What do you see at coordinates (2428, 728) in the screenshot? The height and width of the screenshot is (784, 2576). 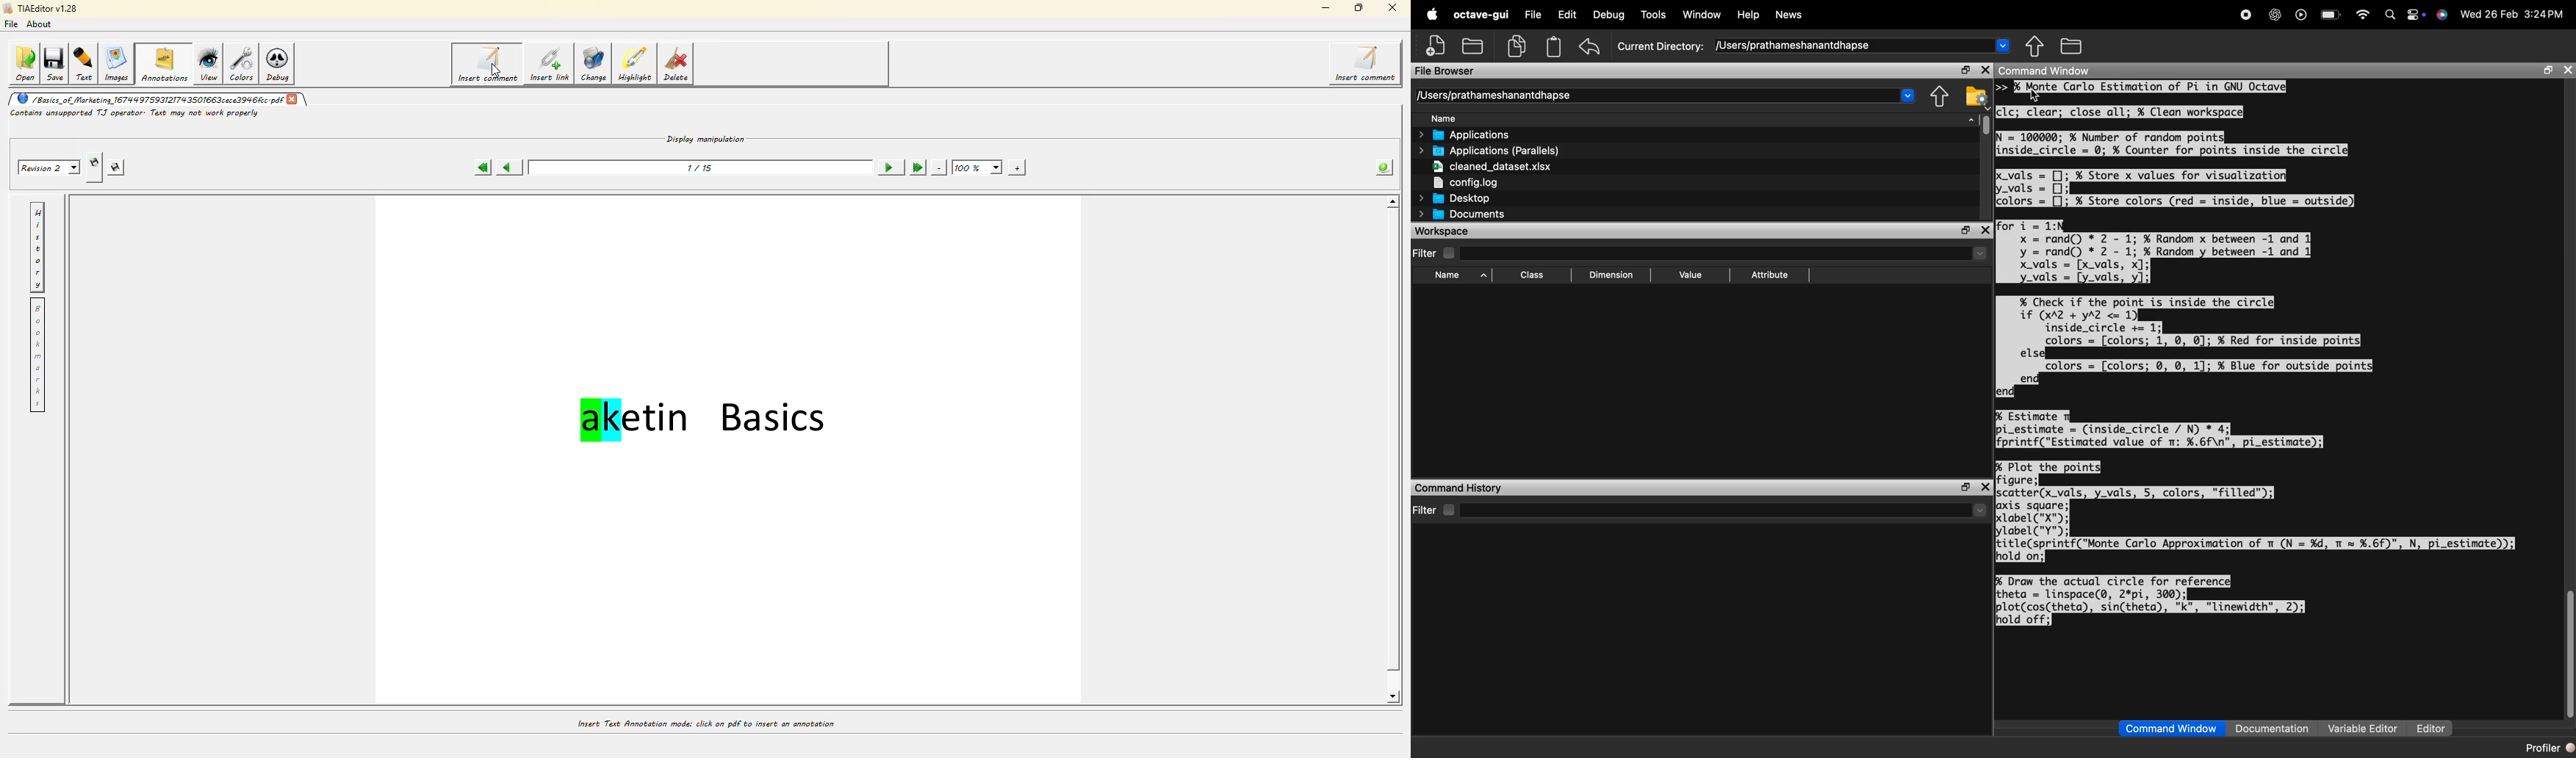 I see `Editor` at bounding box center [2428, 728].